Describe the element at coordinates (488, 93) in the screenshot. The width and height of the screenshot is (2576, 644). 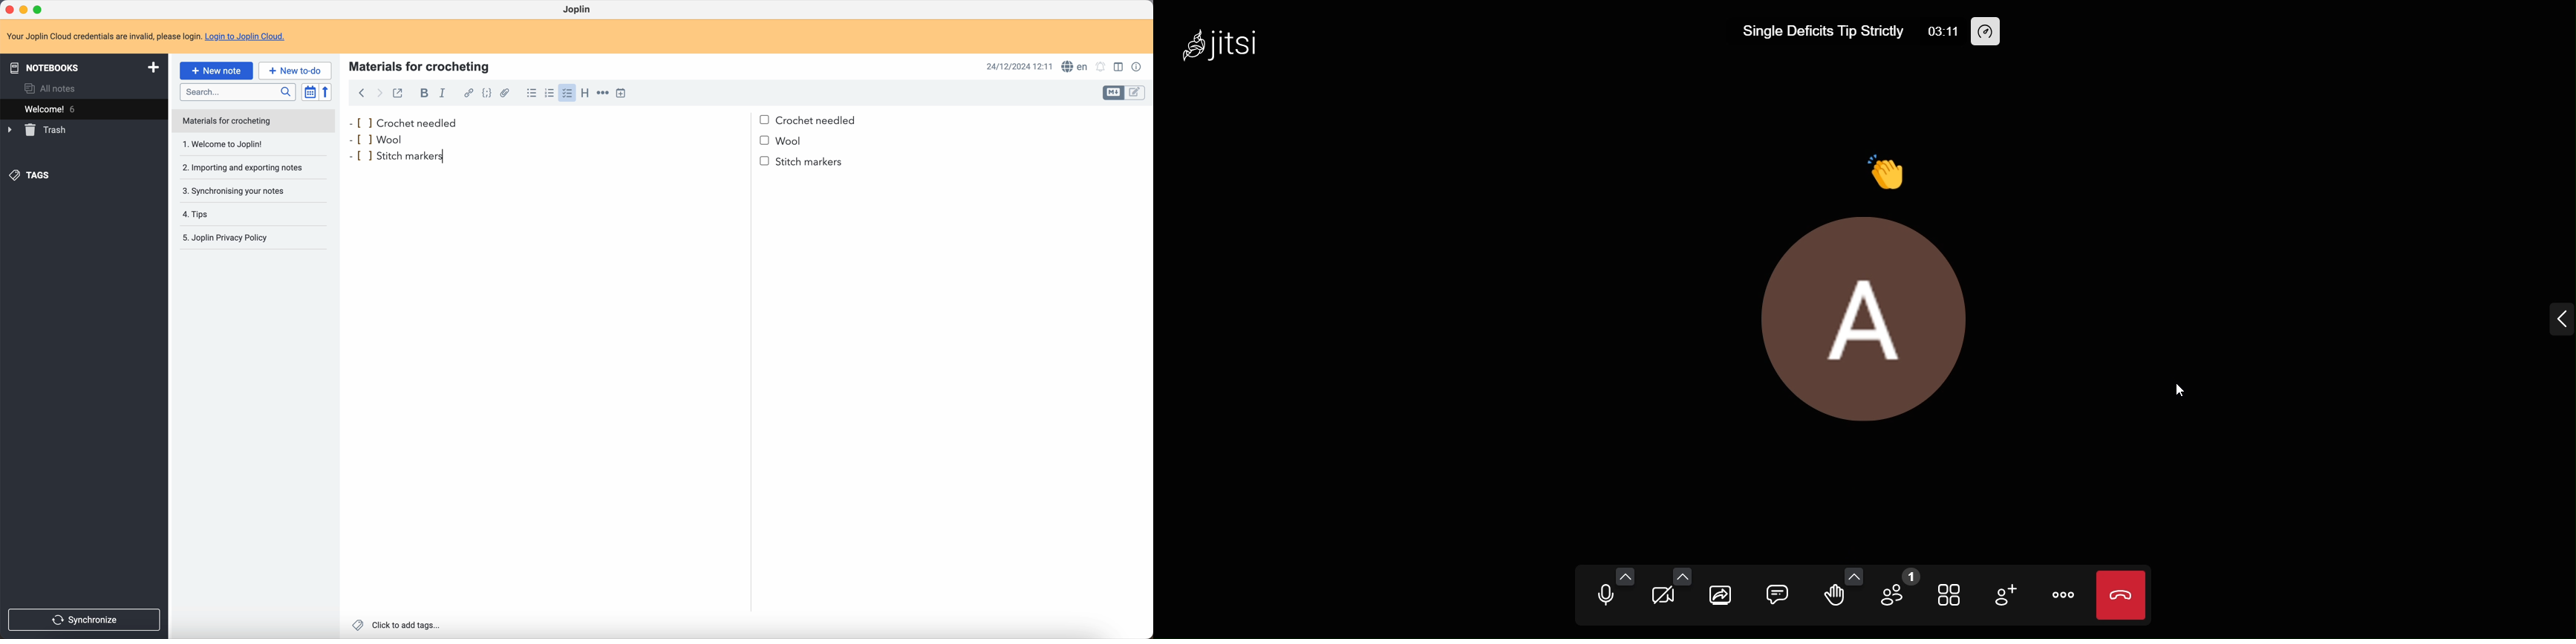
I see `code` at that location.